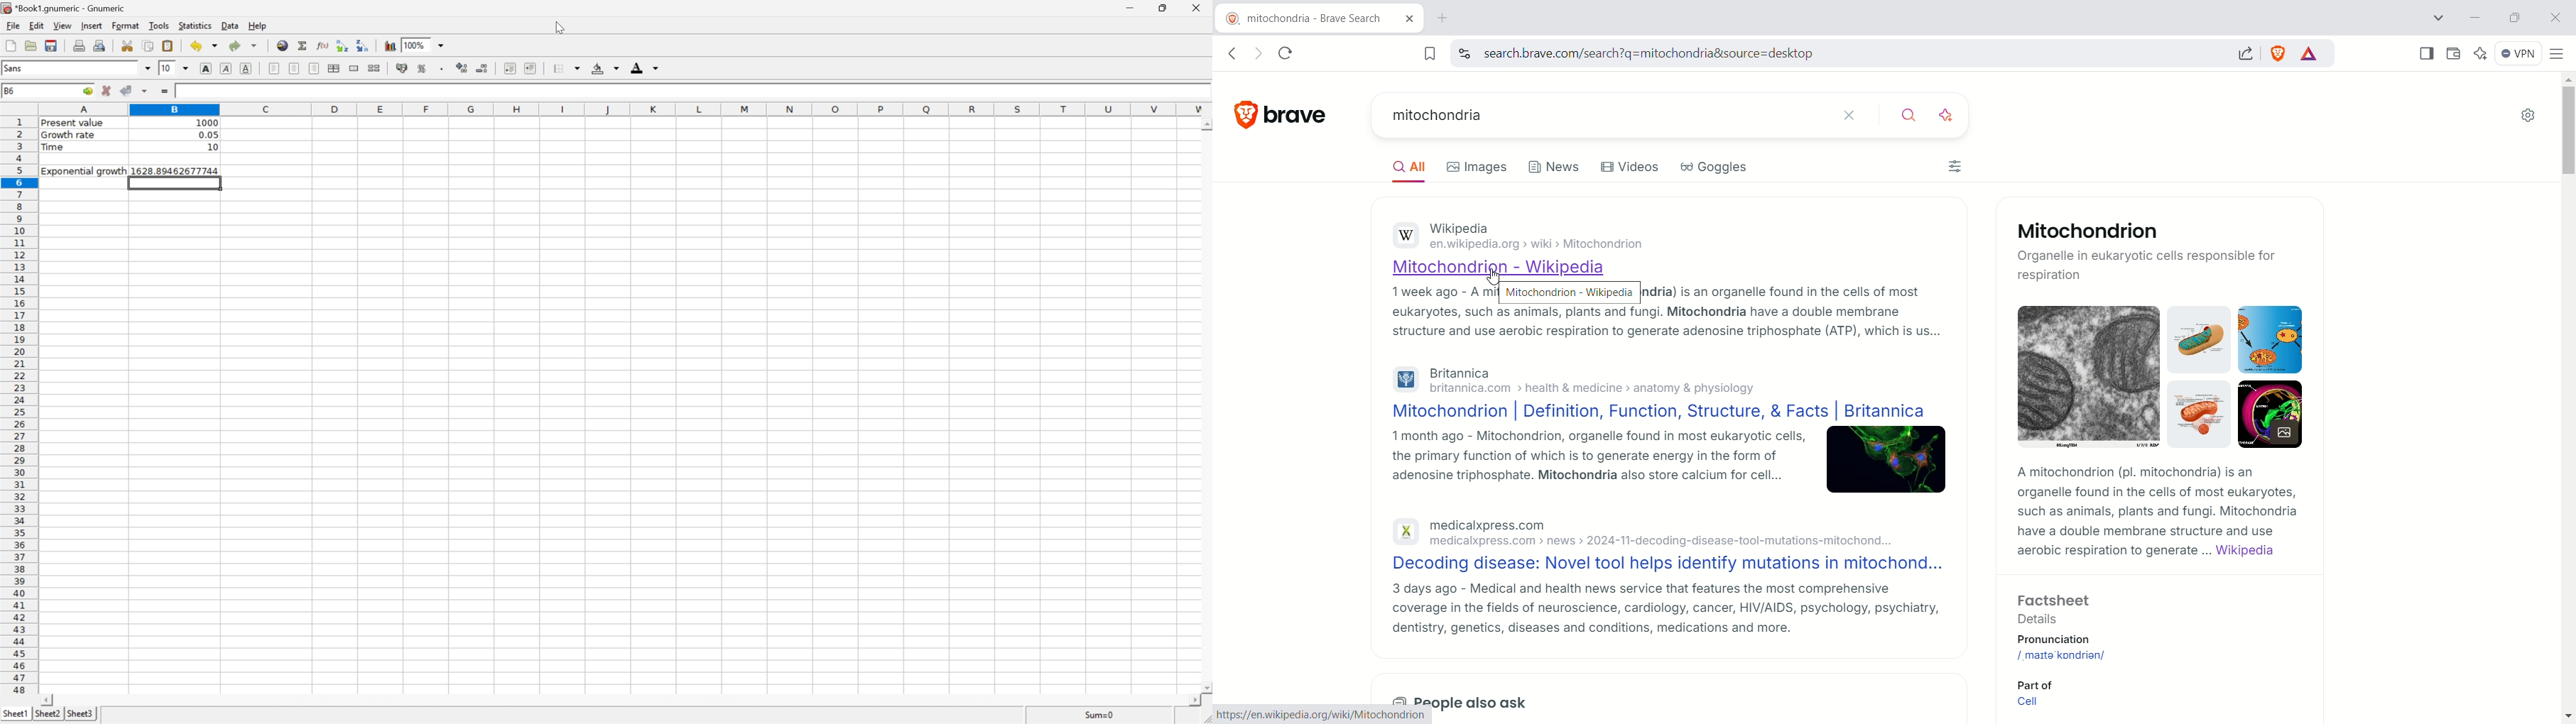  What do you see at coordinates (2088, 226) in the screenshot?
I see `Mitochondrion` at bounding box center [2088, 226].